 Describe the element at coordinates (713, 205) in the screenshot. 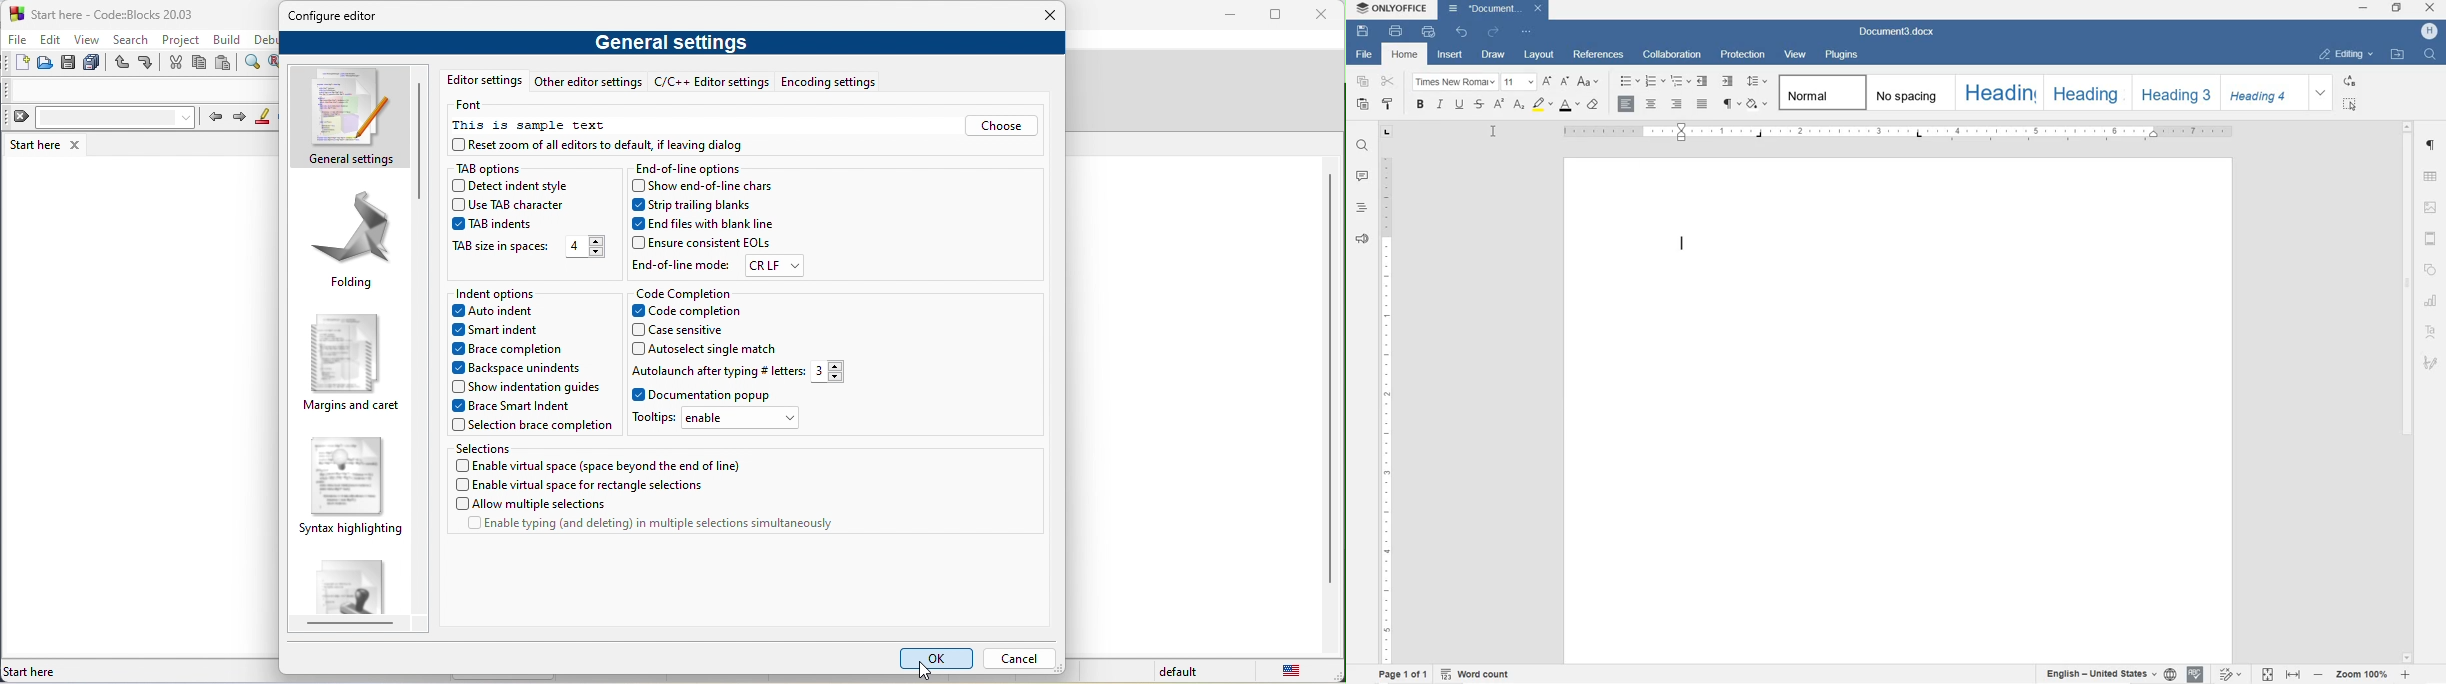

I see `strip trailing blanks` at that location.